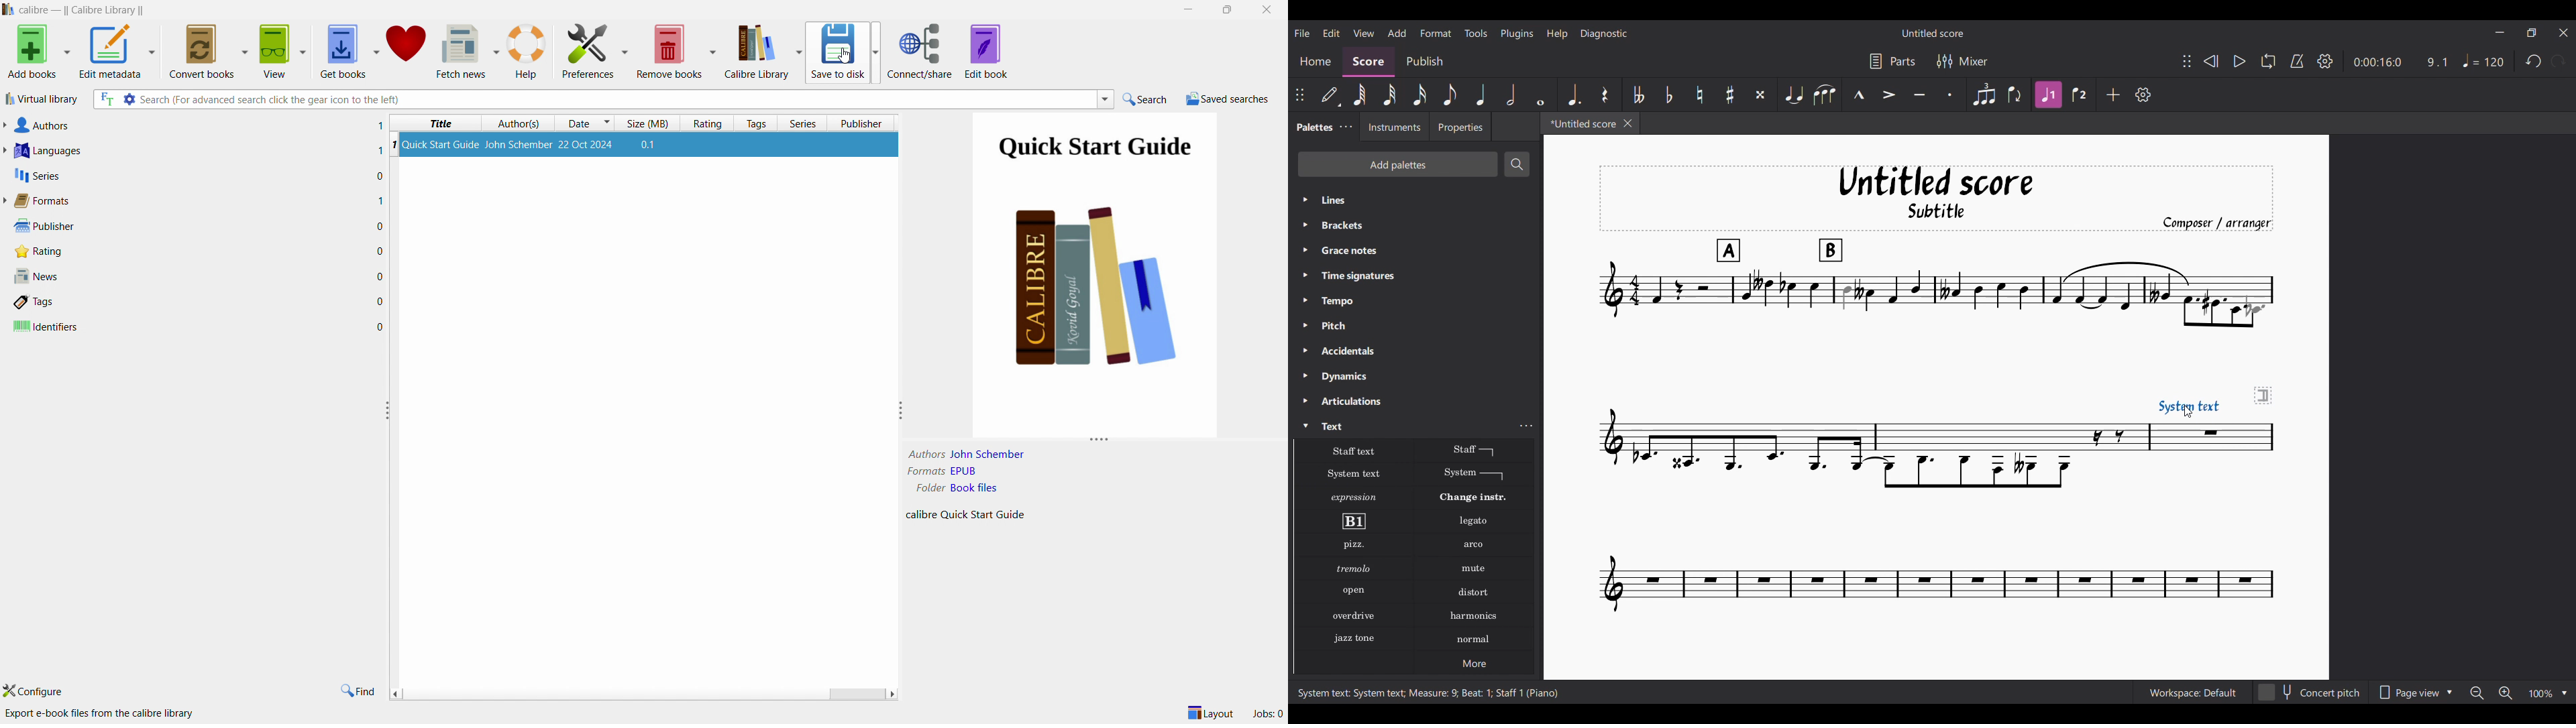  I want to click on search, so click(1146, 99).